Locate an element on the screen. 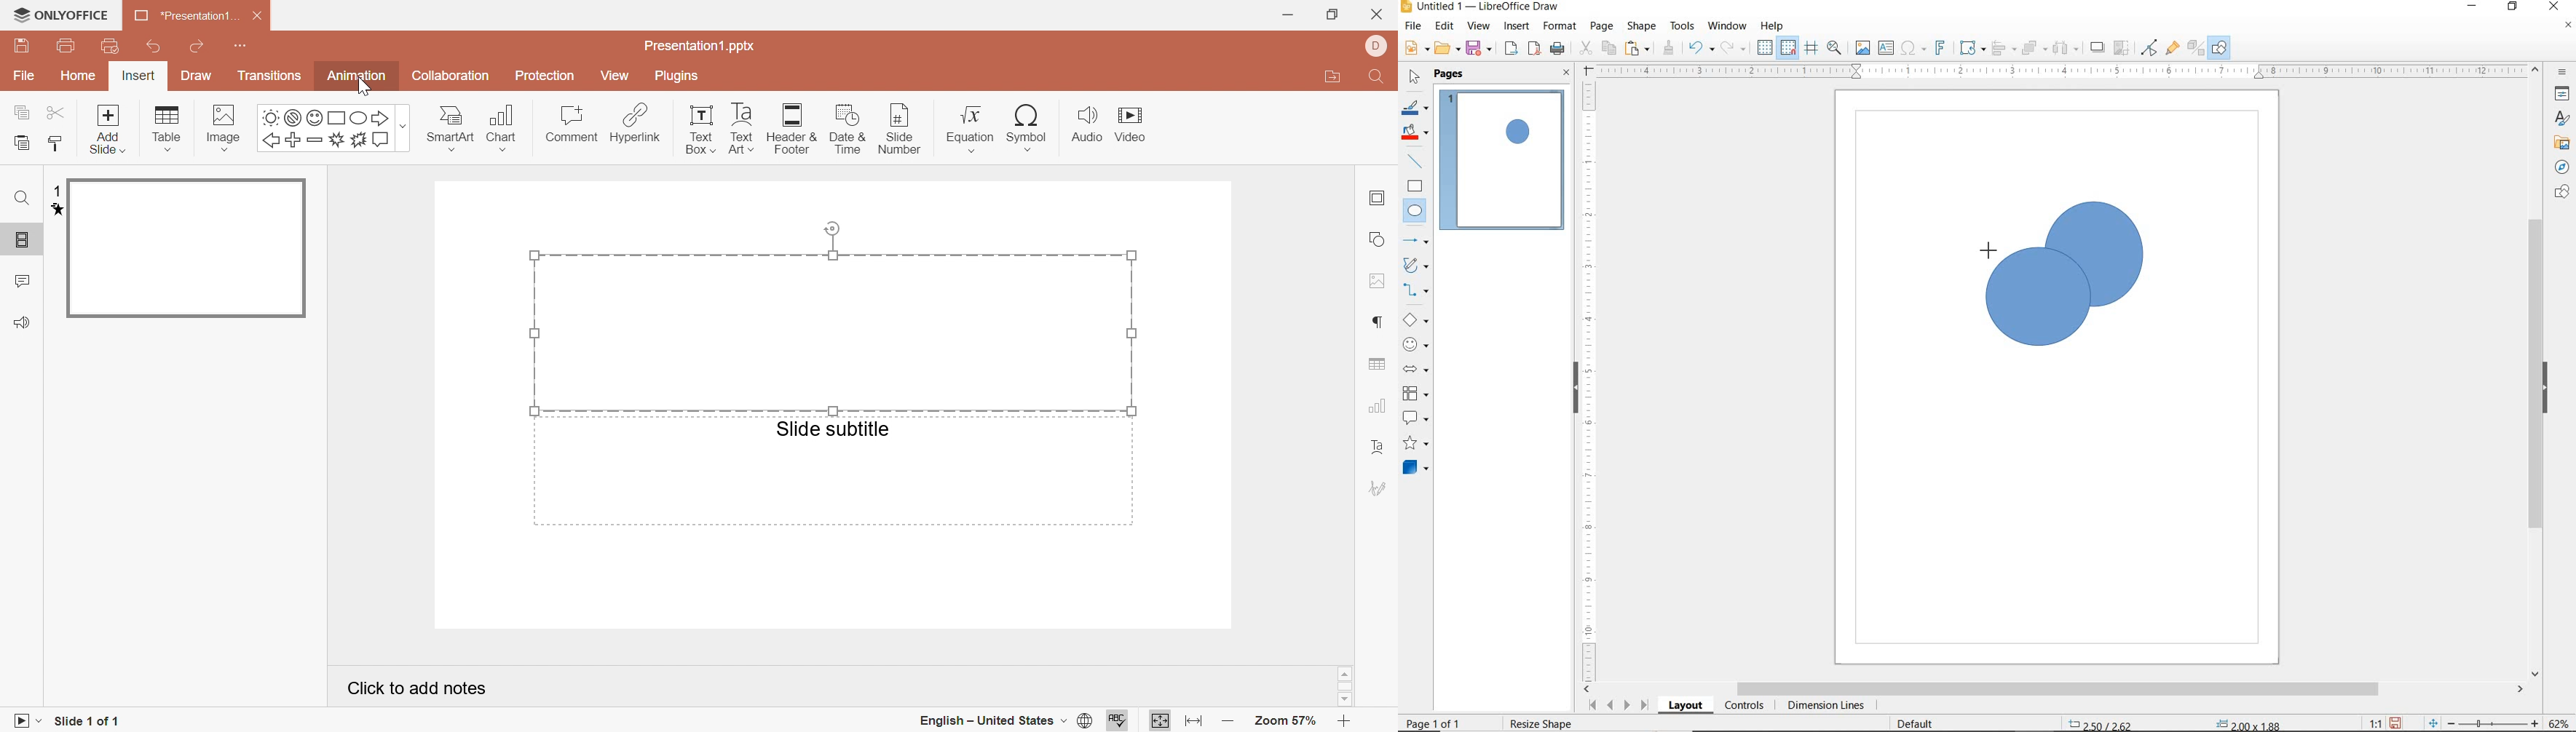 The height and width of the screenshot is (756, 2576). CLOSE is located at coordinates (2553, 5).